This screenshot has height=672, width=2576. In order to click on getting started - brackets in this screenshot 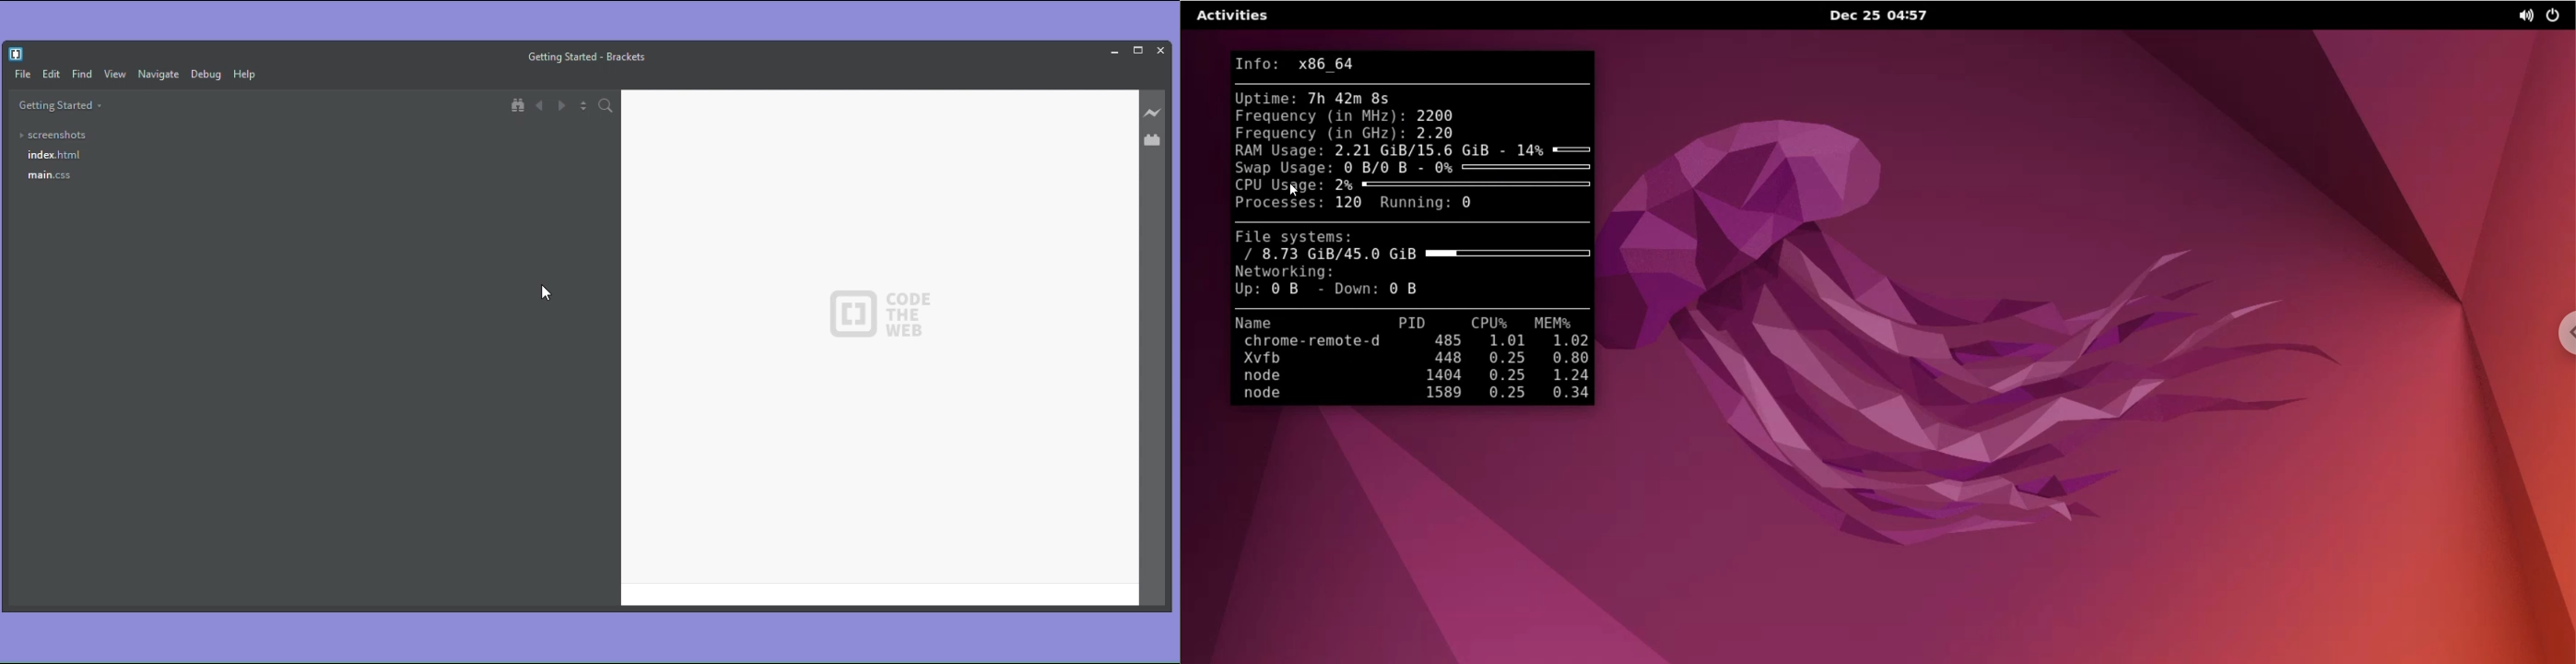, I will do `click(590, 56)`.